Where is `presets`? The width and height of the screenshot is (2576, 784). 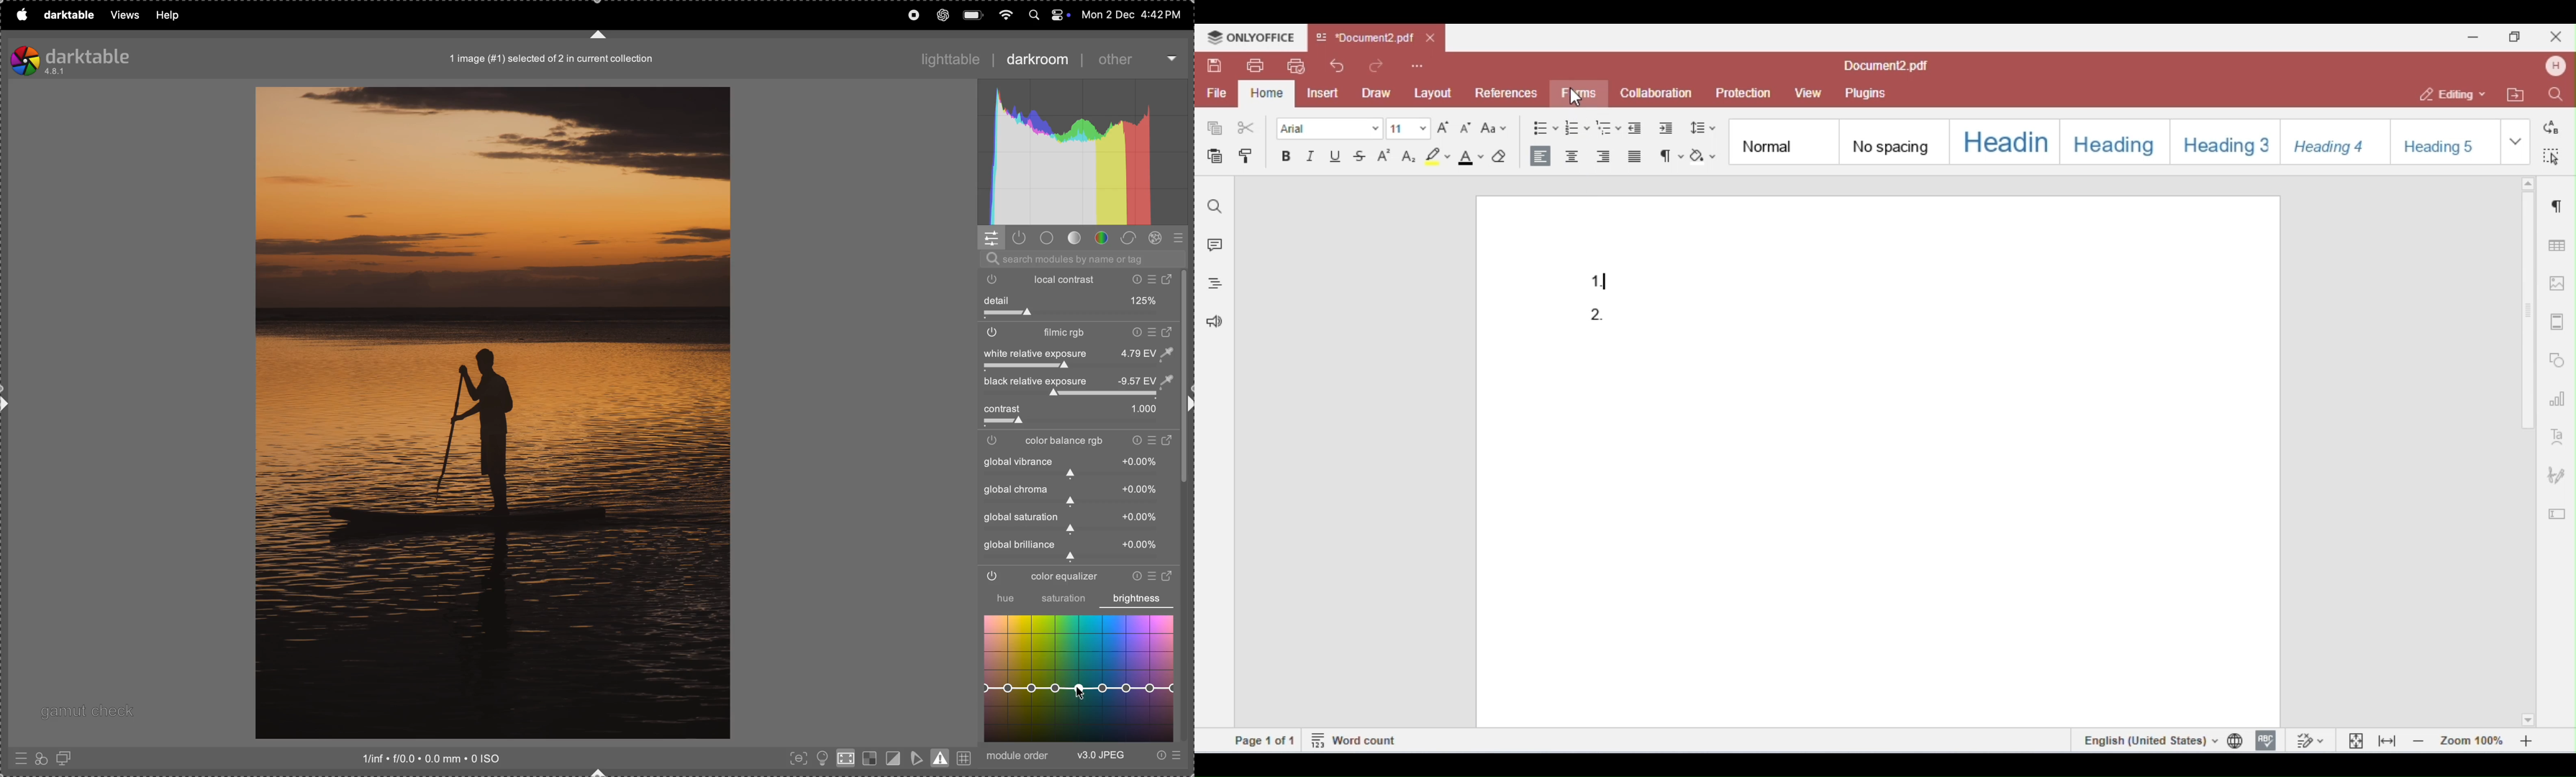 presets is located at coordinates (1168, 756).